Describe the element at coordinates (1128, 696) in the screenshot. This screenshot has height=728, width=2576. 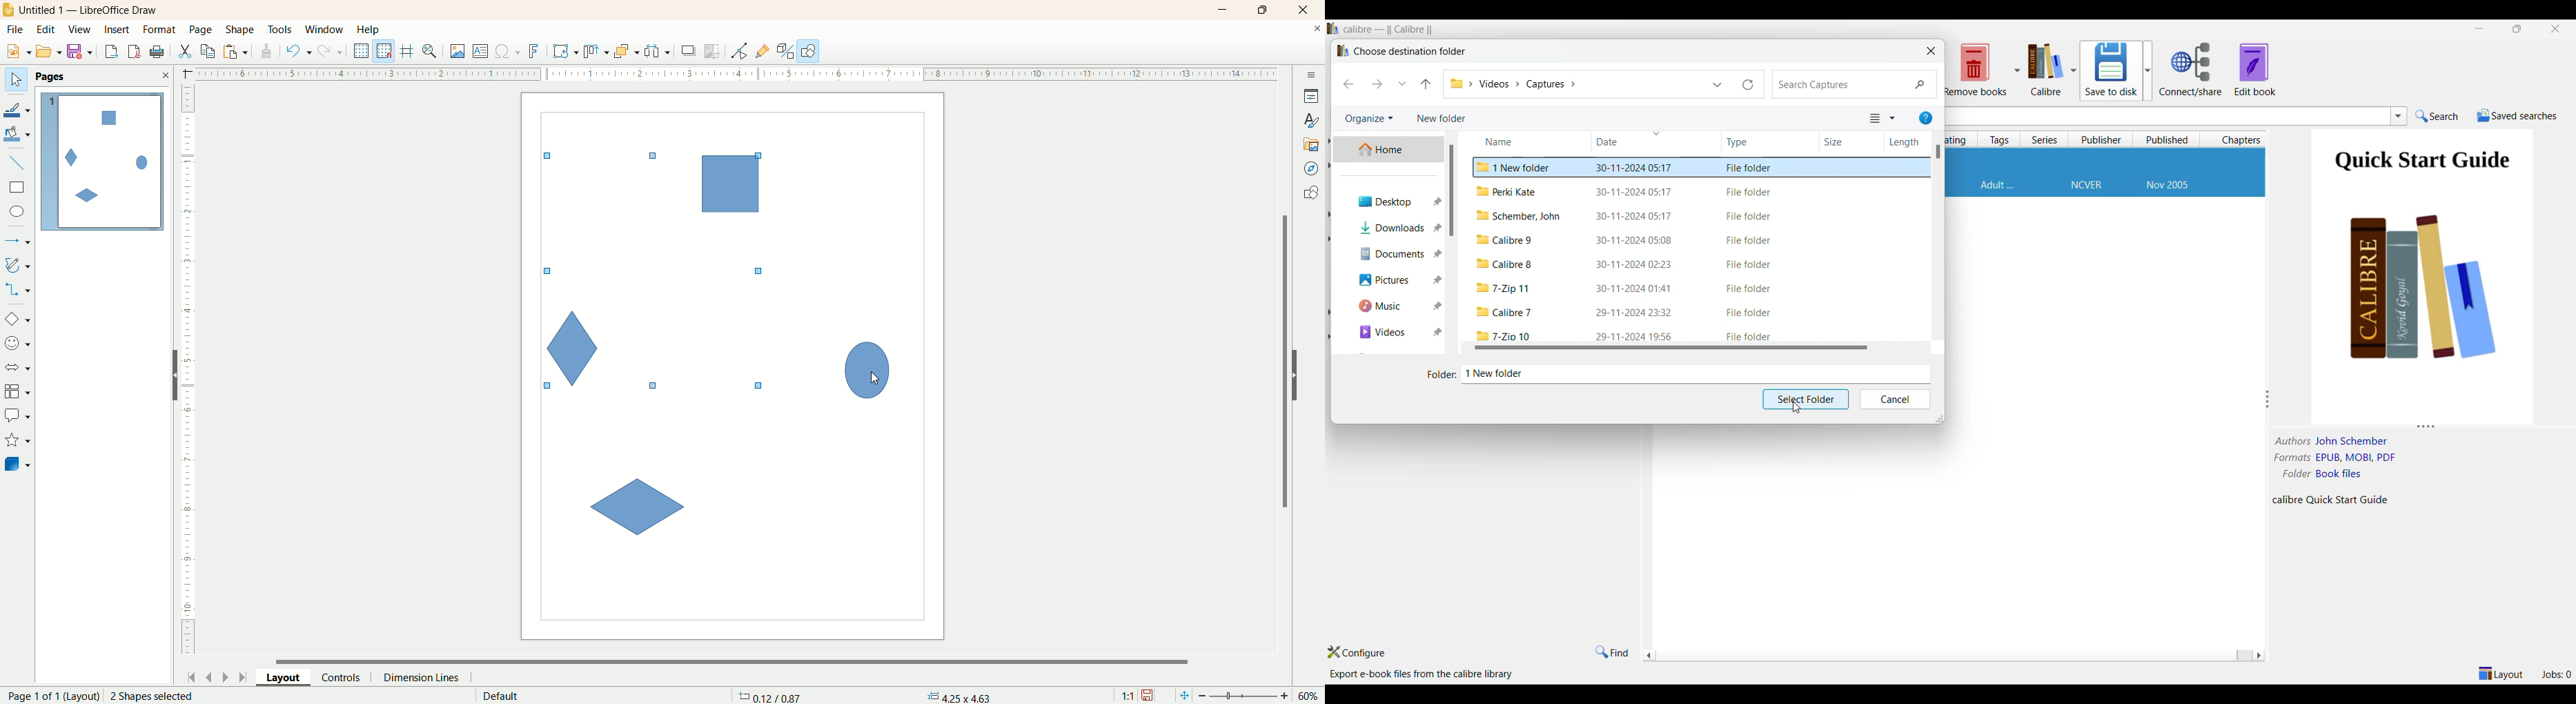
I see `scale factor` at that location.